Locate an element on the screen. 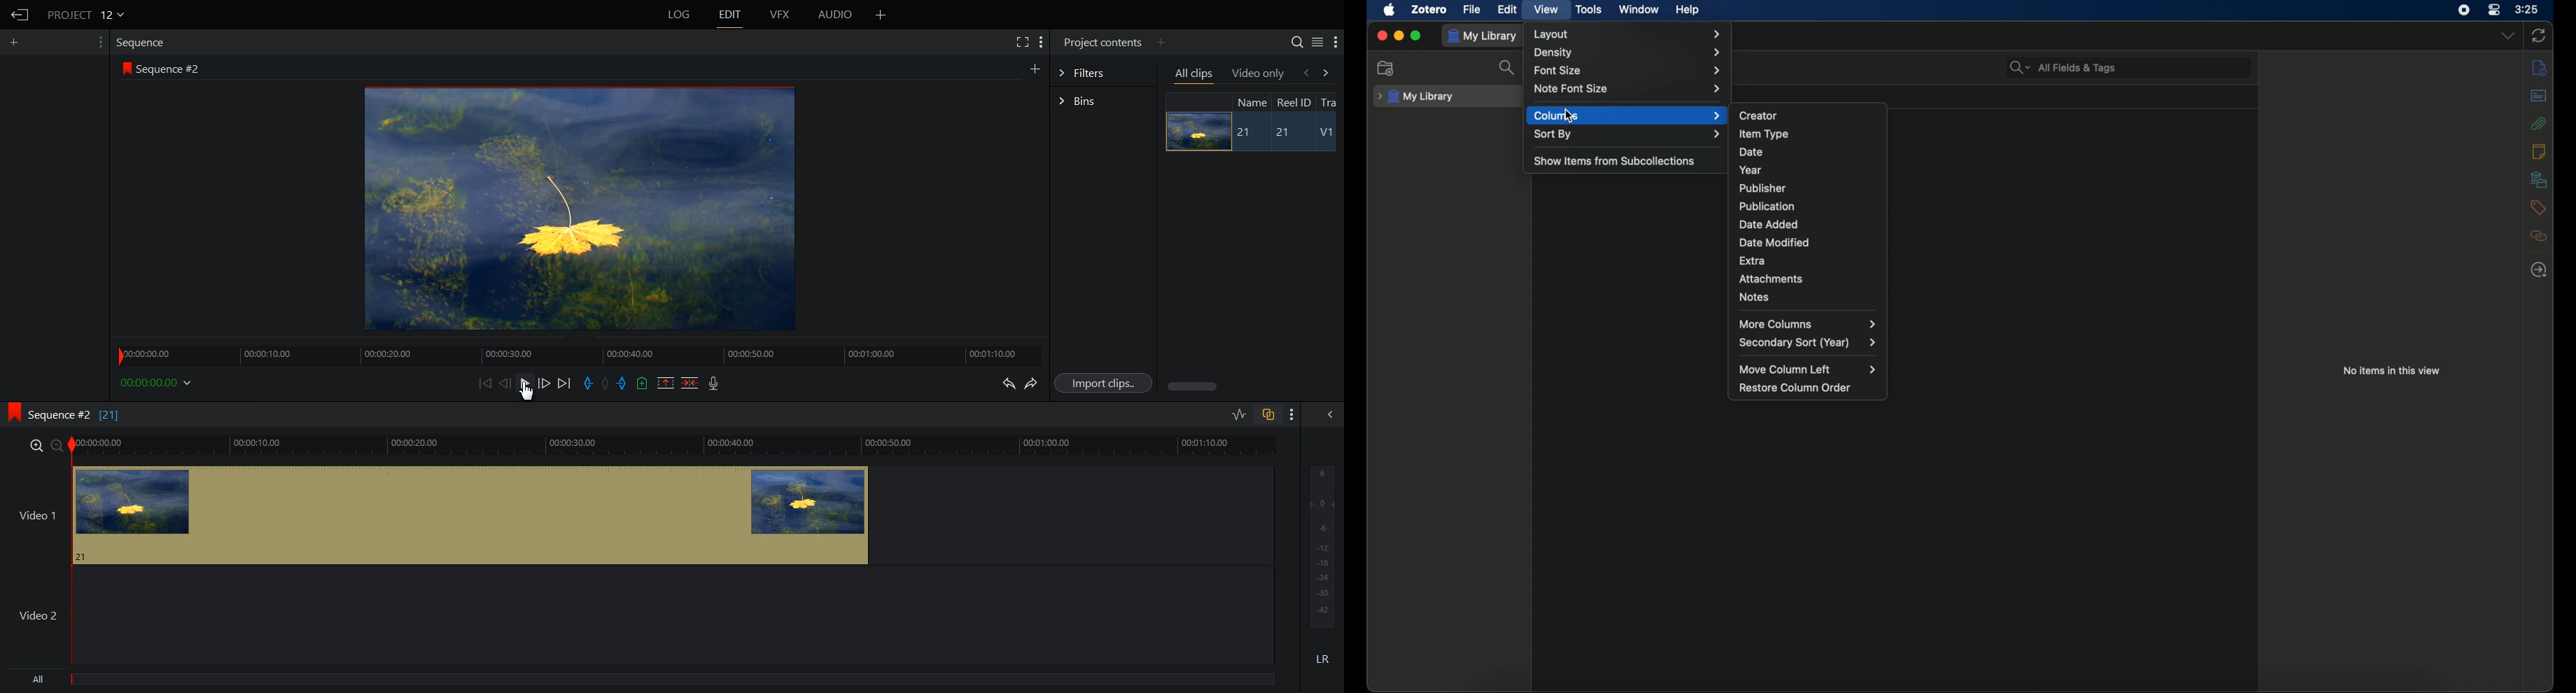 This screenshot has height=700, width=2576. note font size is located at coordinates (1629, 89).